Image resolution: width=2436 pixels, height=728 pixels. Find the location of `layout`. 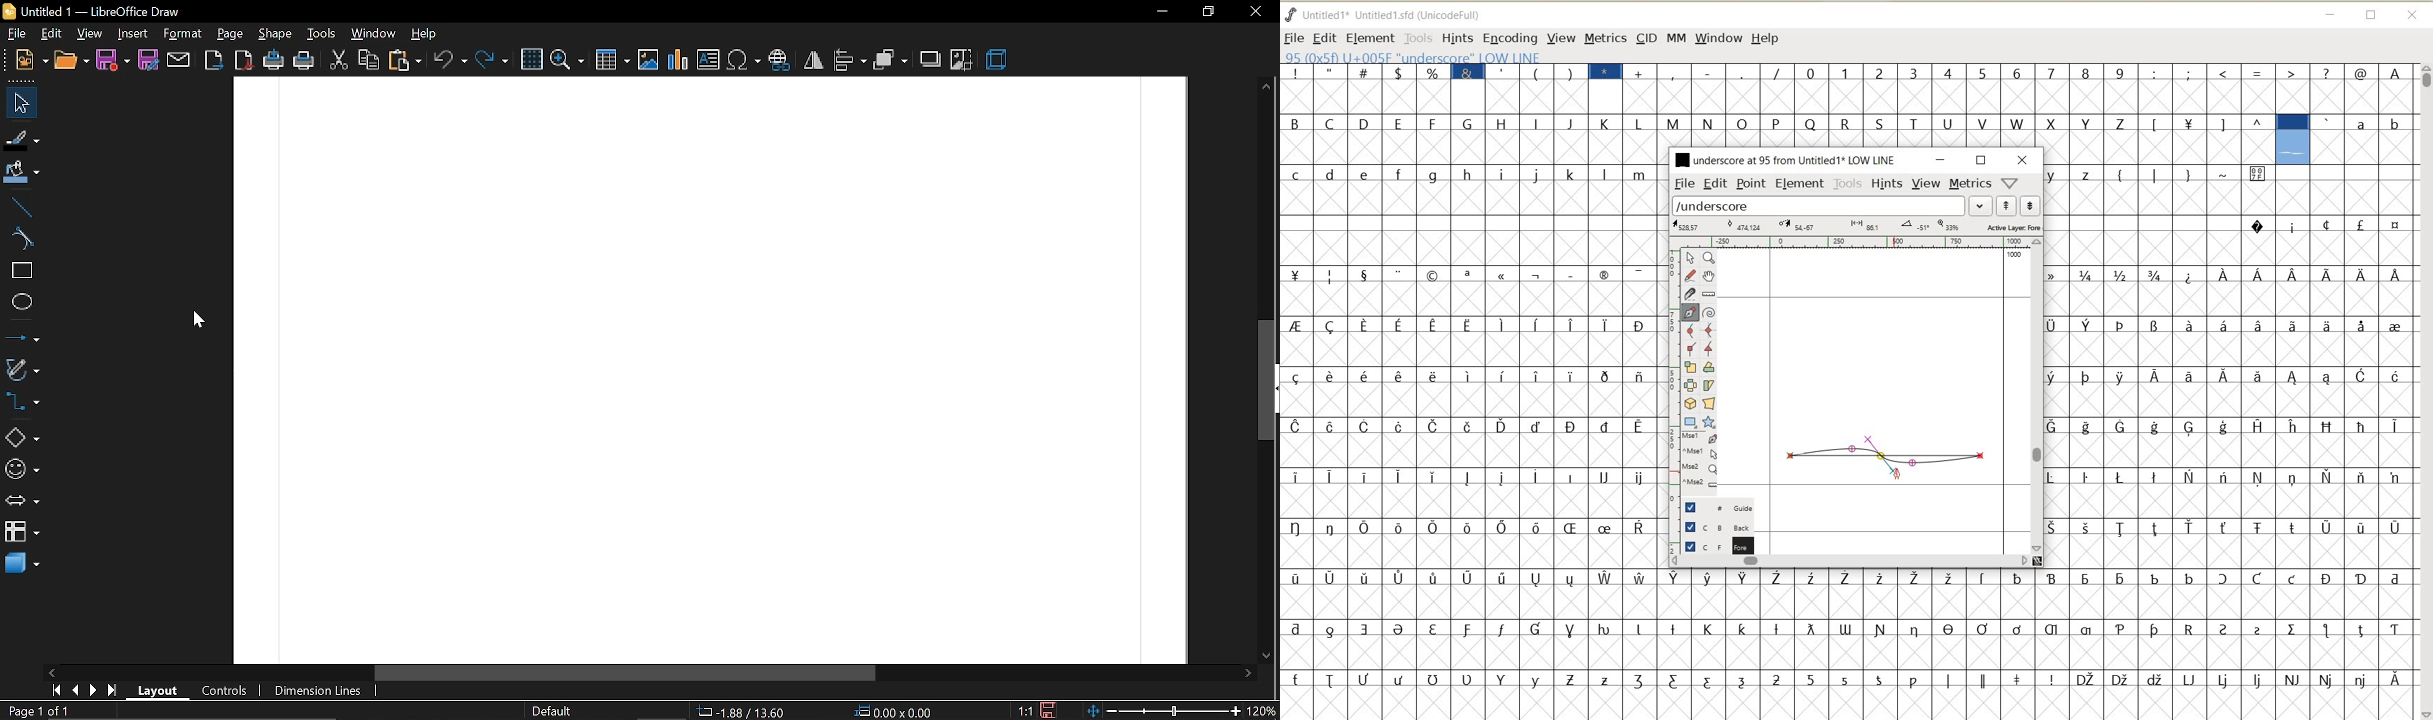

layout is located at coordinates (157, 692).